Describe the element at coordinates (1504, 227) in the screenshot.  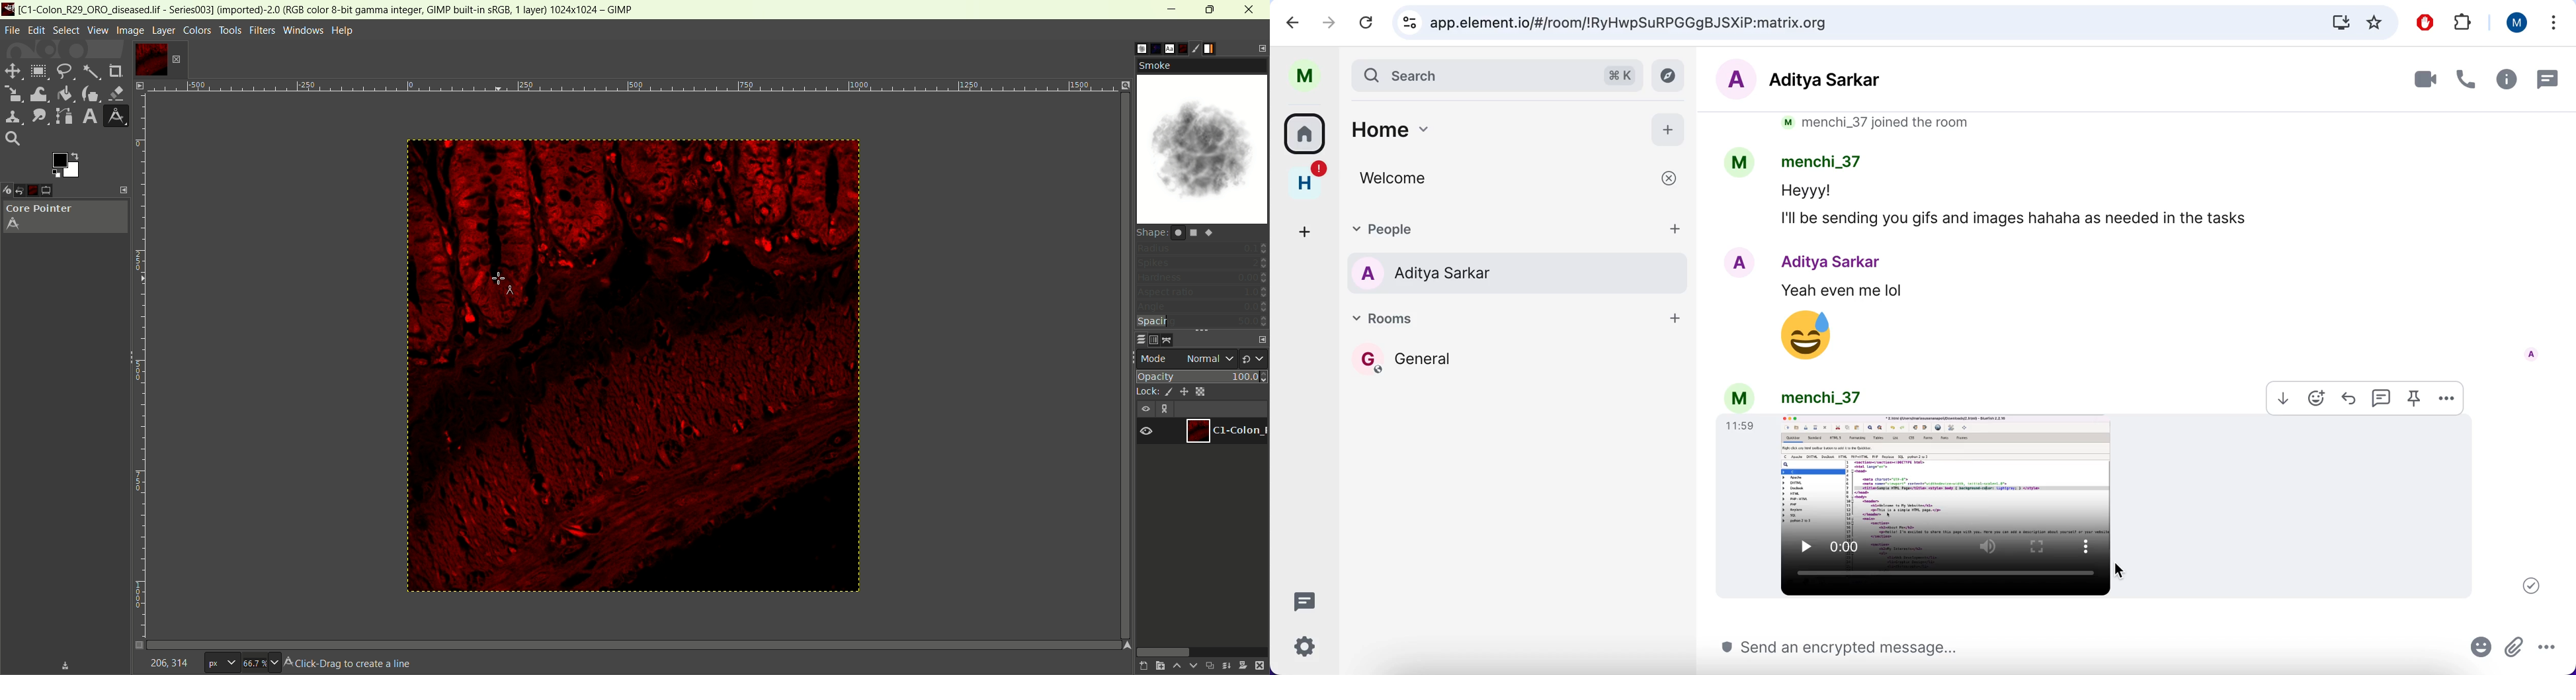
I see `people` at that location.